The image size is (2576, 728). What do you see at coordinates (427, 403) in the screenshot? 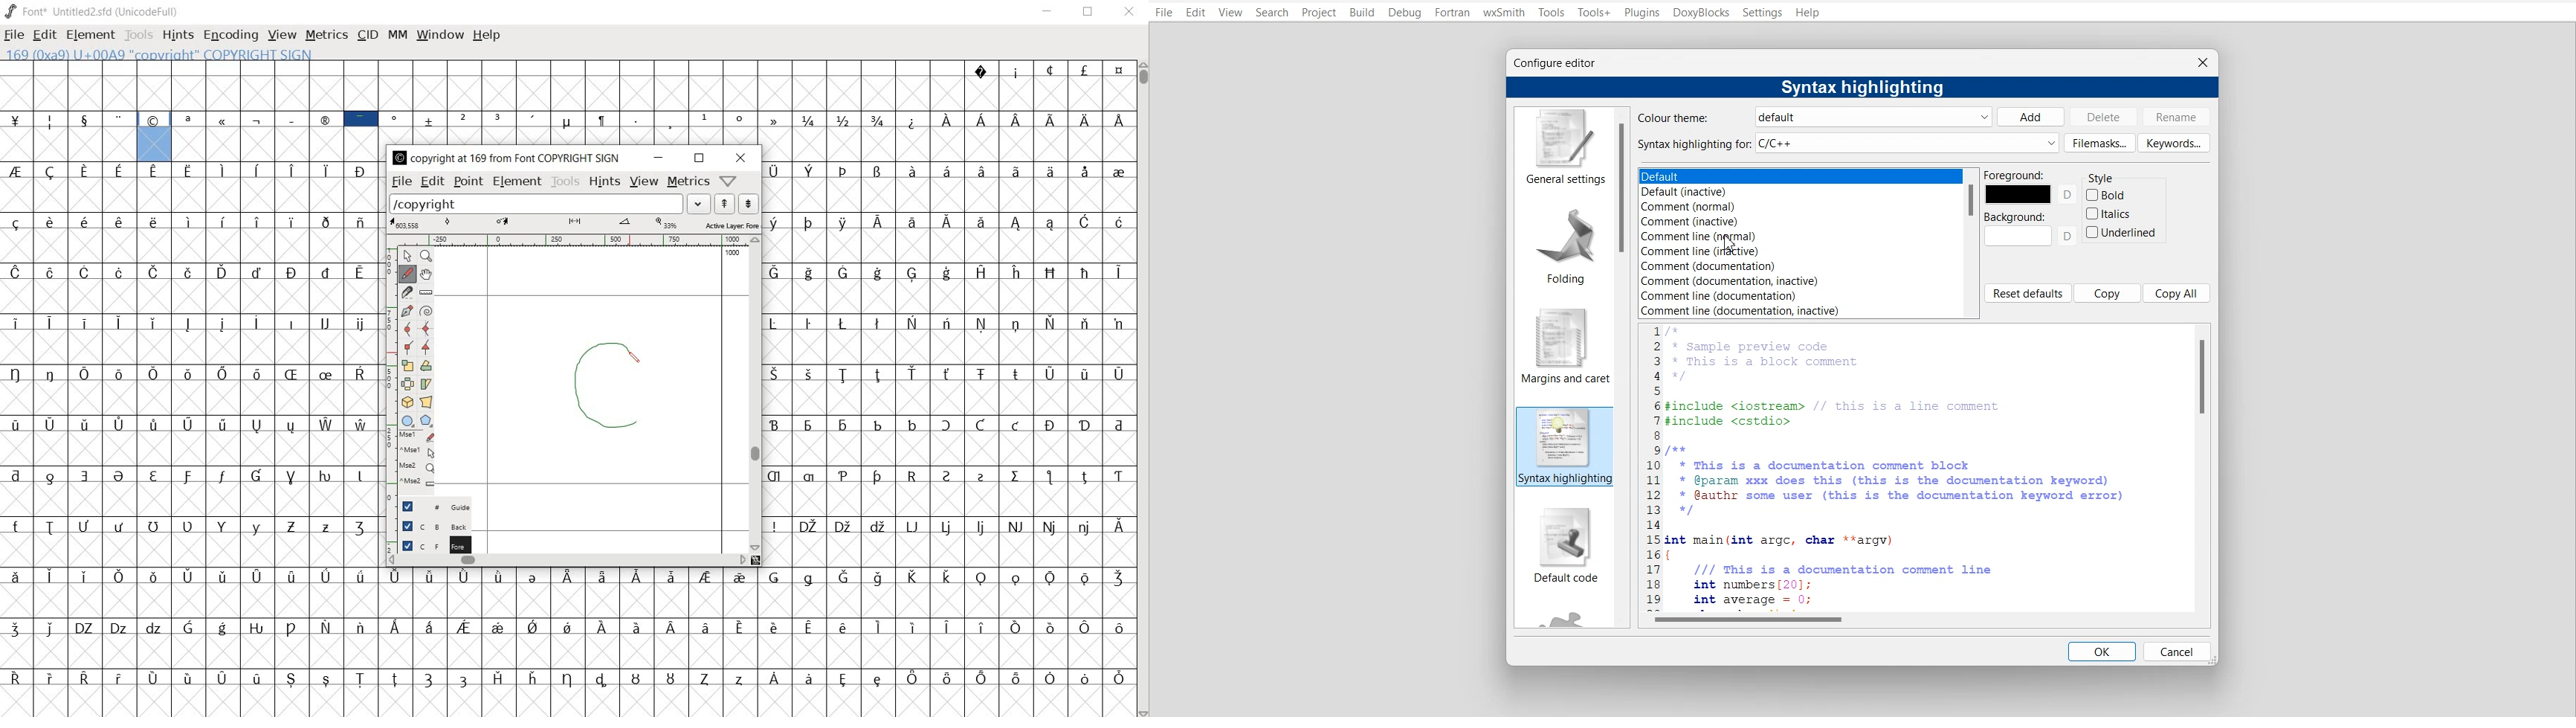
I see `perform a perspective transformation on the selection` at bounding box center [427, 403].